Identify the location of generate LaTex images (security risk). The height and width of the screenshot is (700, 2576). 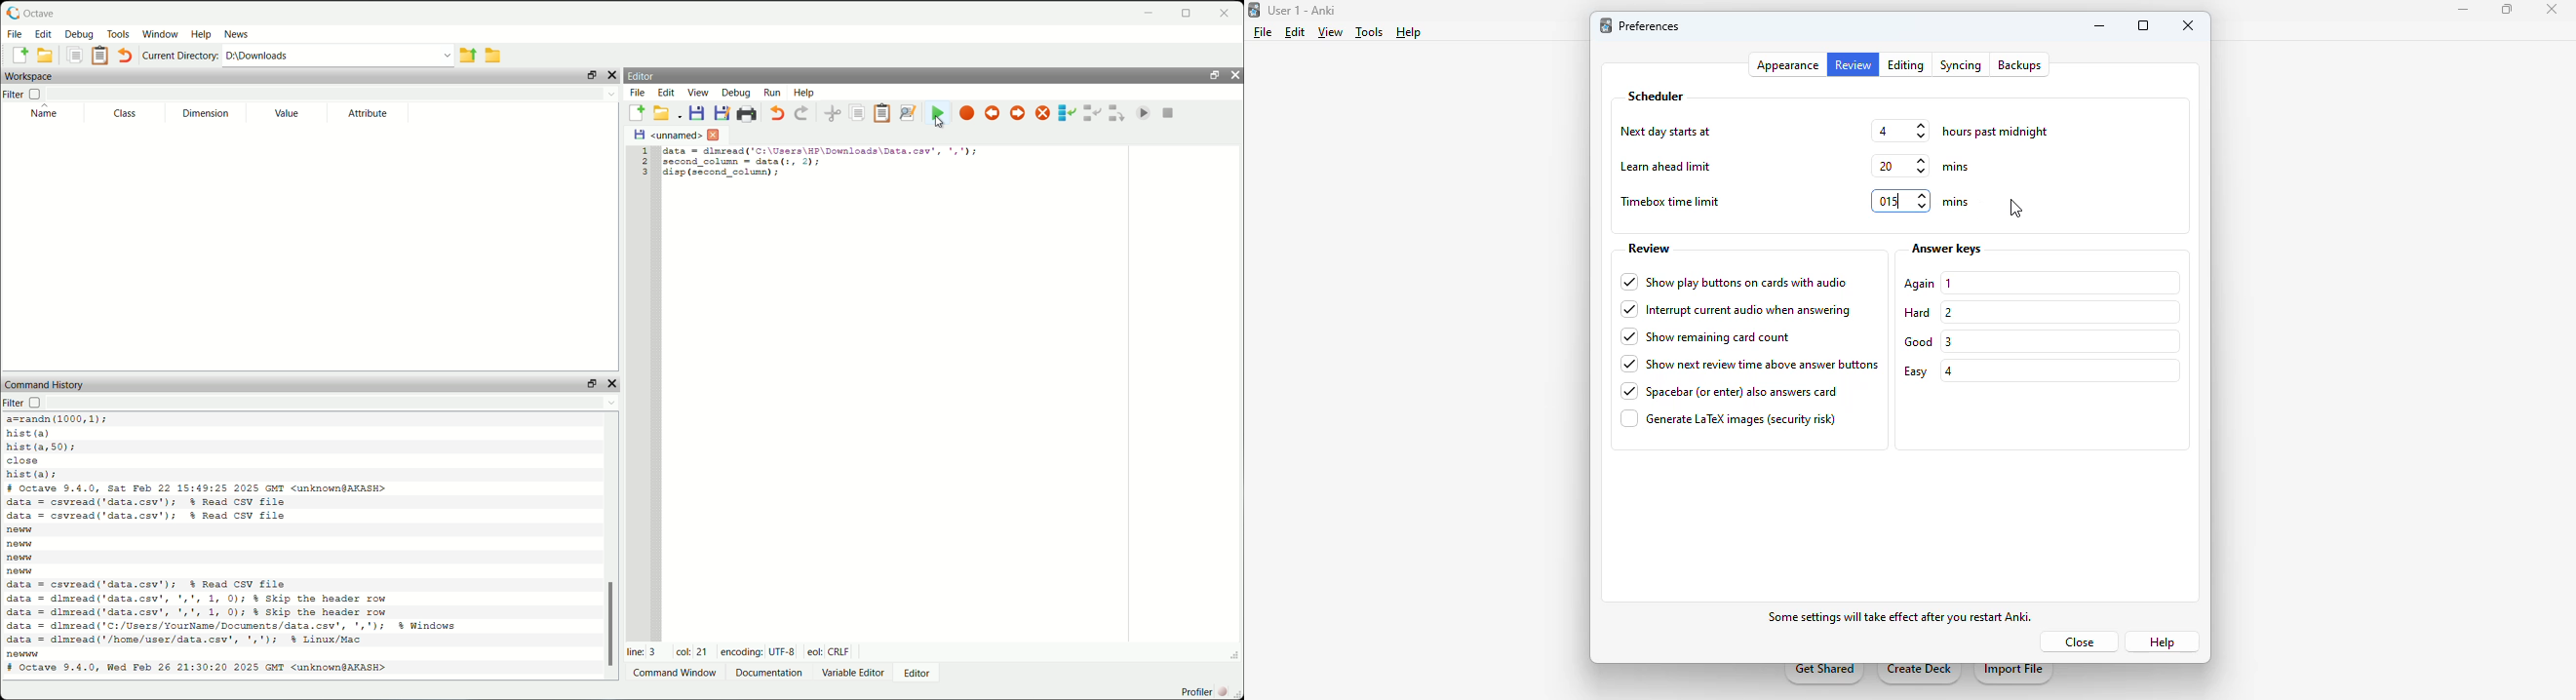
(1729, 418).